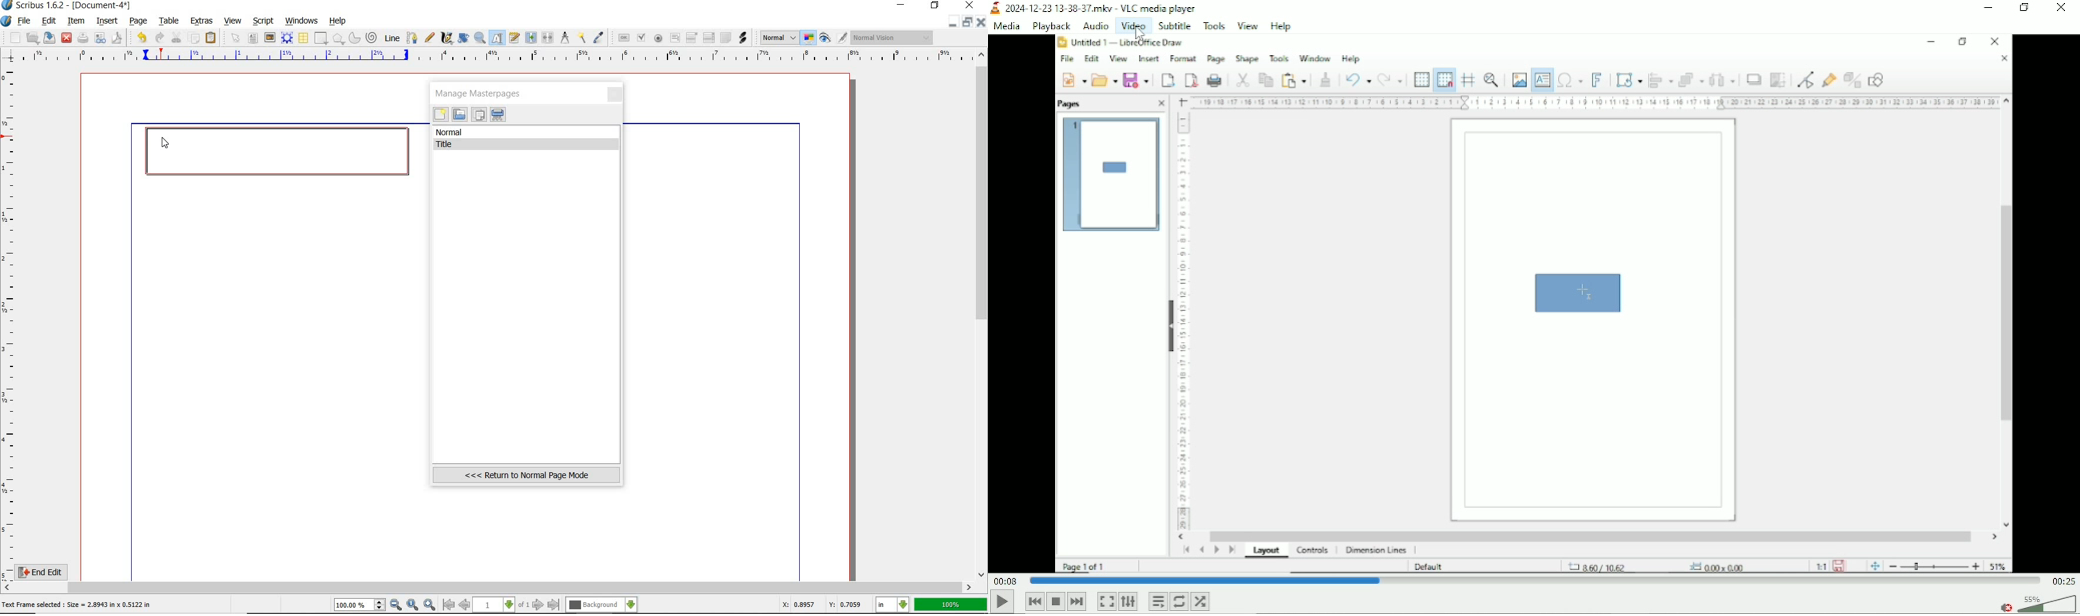 The image size is (2100, 616). Describe the element at coordinates (159, 37) in the screenshot. I see `redo` at that location.